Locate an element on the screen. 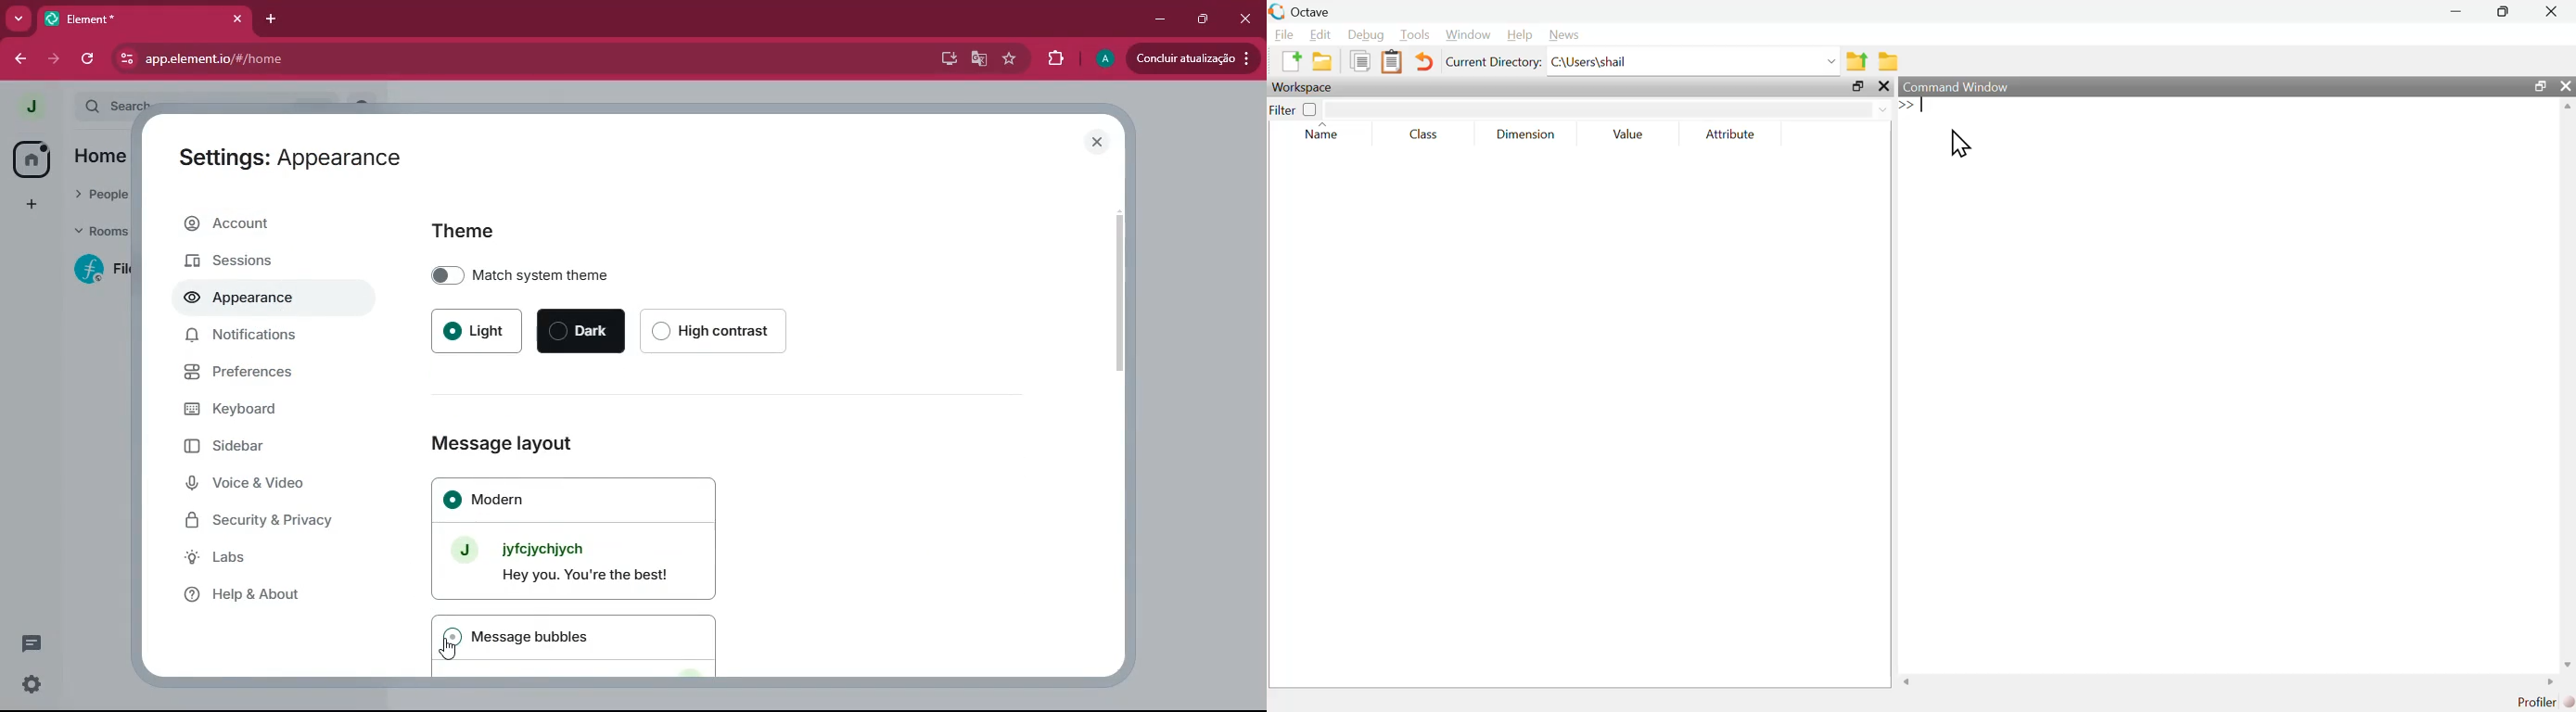 Image resolution: width=2576 pixels, height=728 pixels. home is located at coordinates (32, 158).